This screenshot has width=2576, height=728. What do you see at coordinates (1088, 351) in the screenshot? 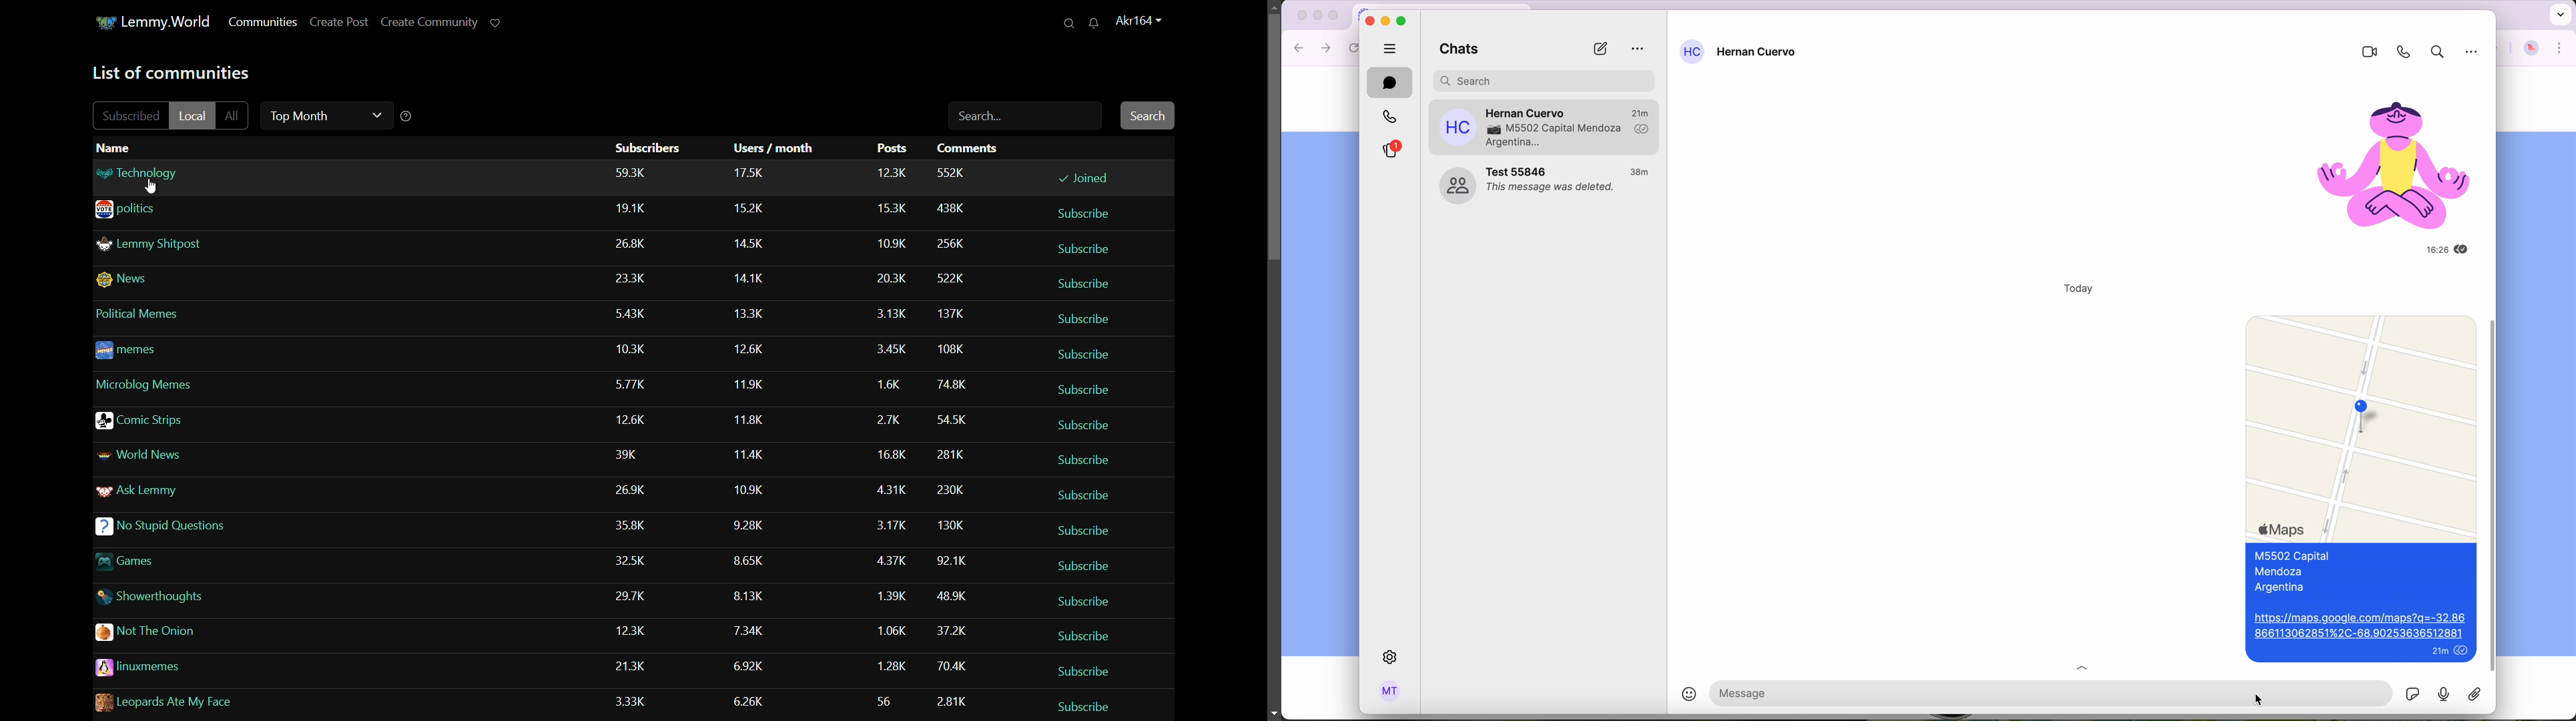
I see `subscribe/unsubscribe` at bounding box center [1088, 351].